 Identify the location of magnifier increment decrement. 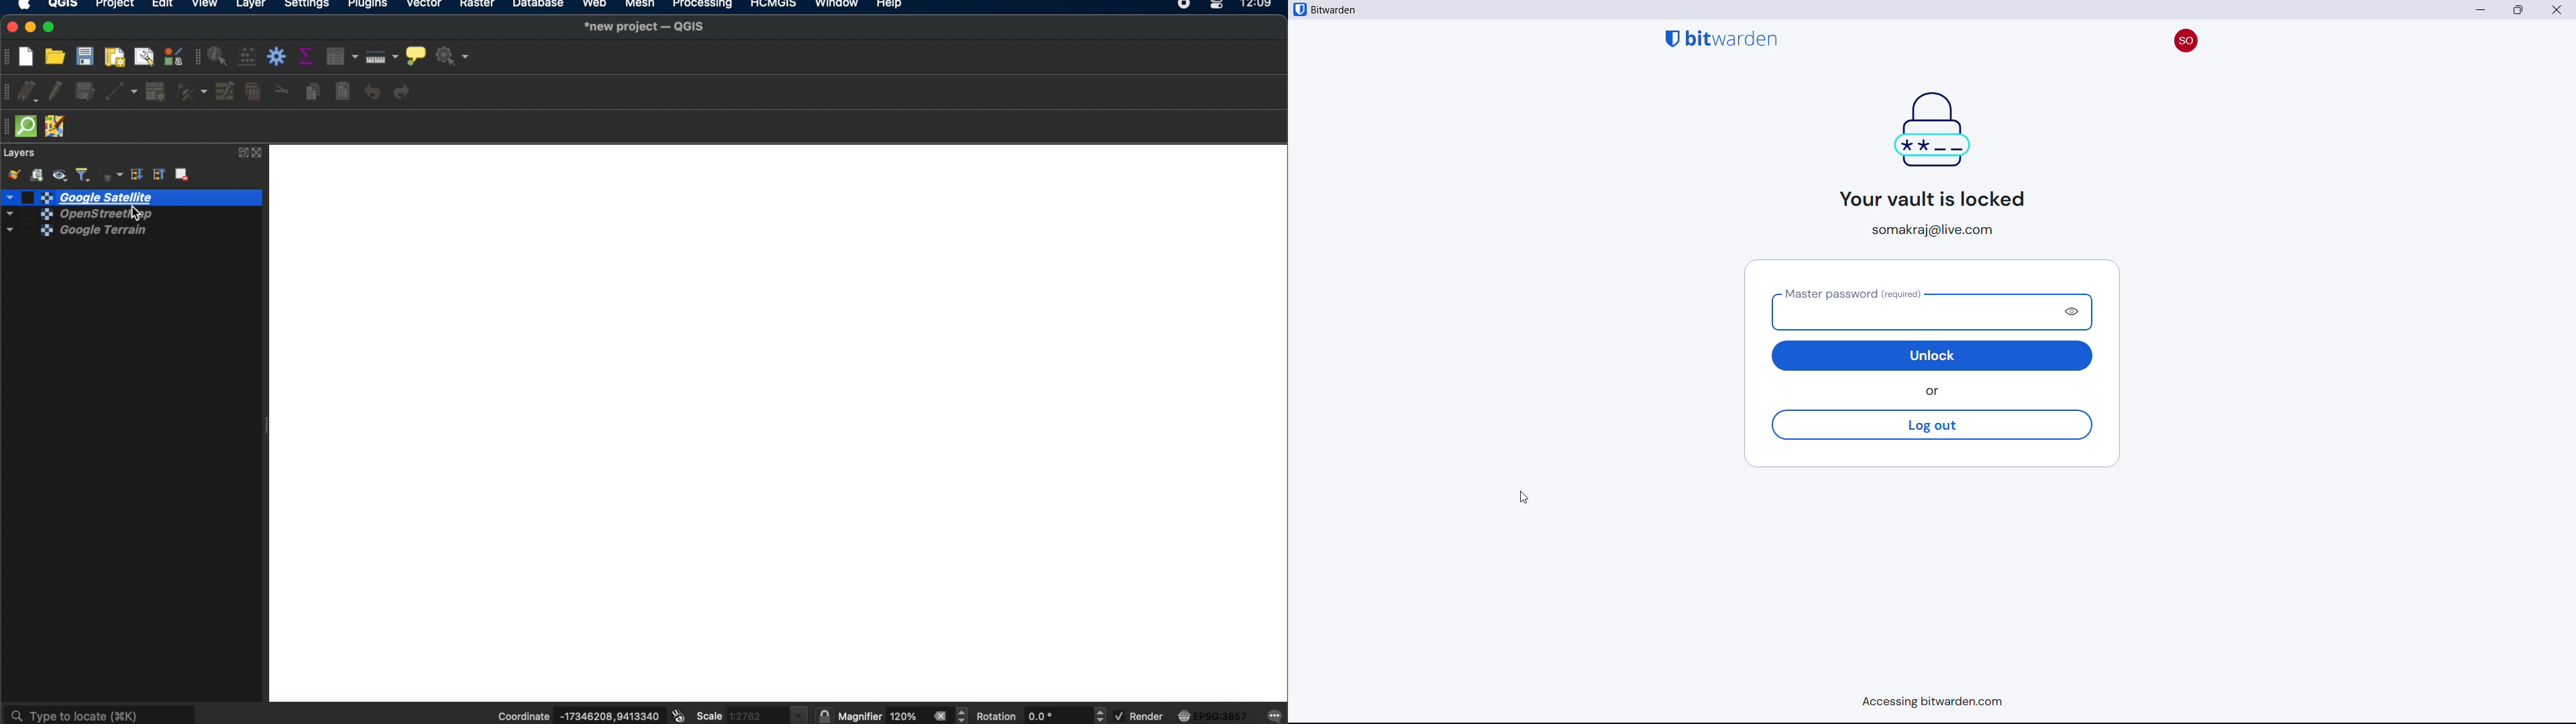
(963, 715).